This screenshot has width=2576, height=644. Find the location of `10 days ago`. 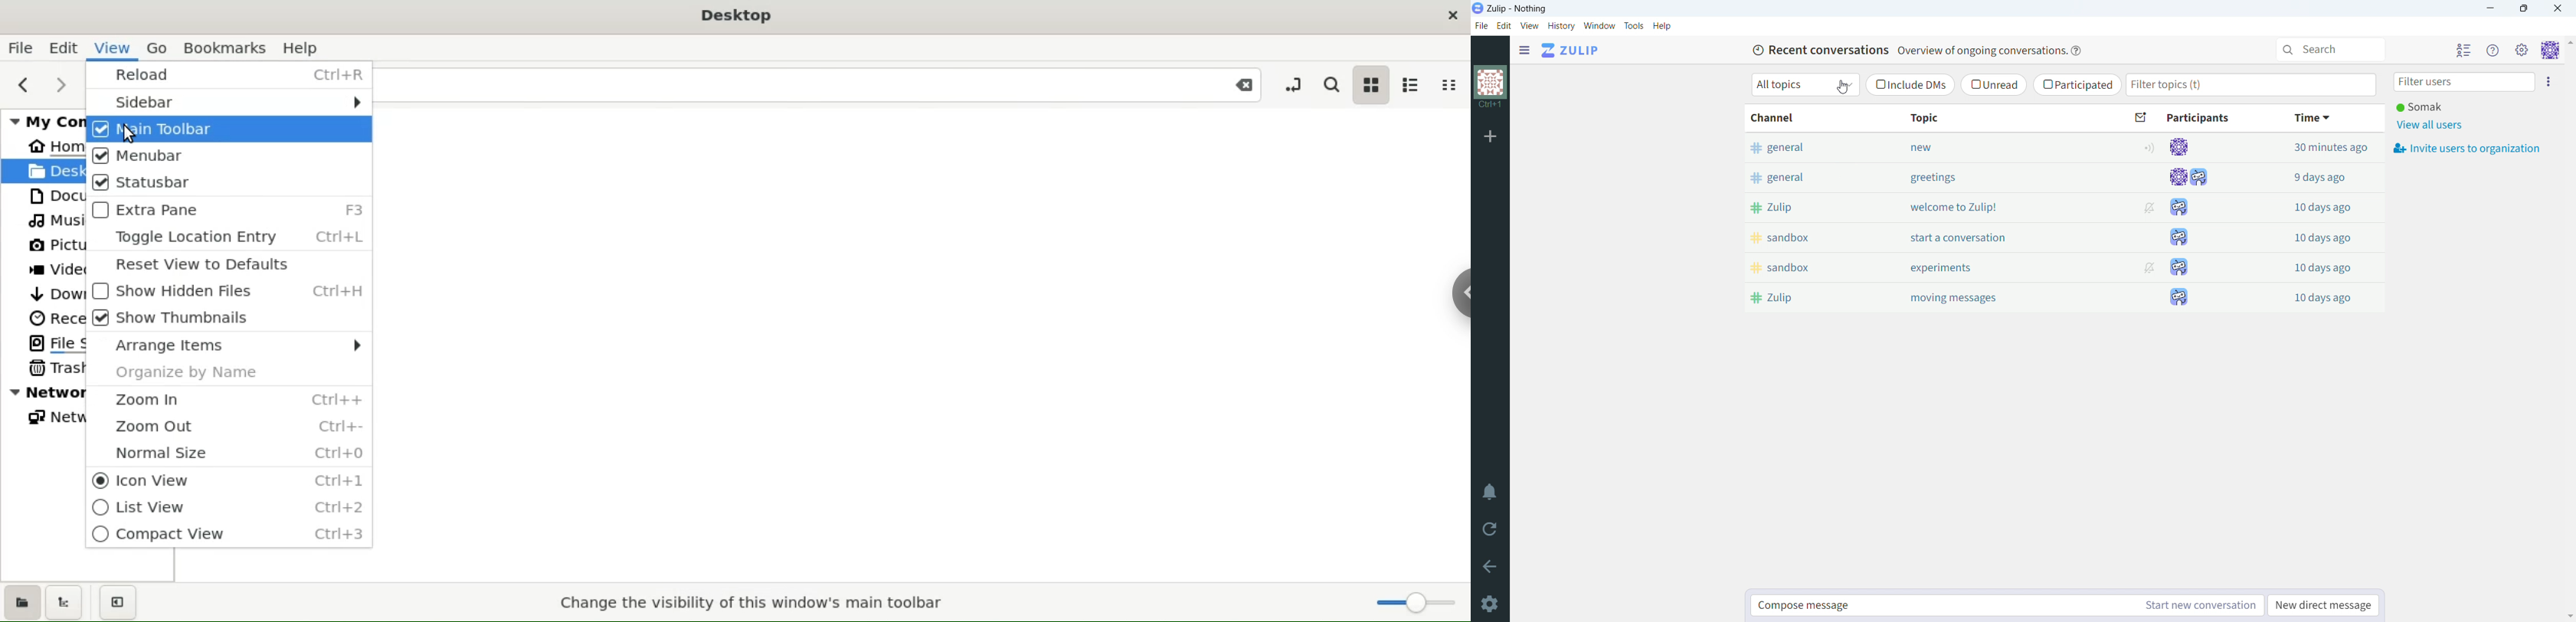

10 days ago is located at coordinates (2324, 238).